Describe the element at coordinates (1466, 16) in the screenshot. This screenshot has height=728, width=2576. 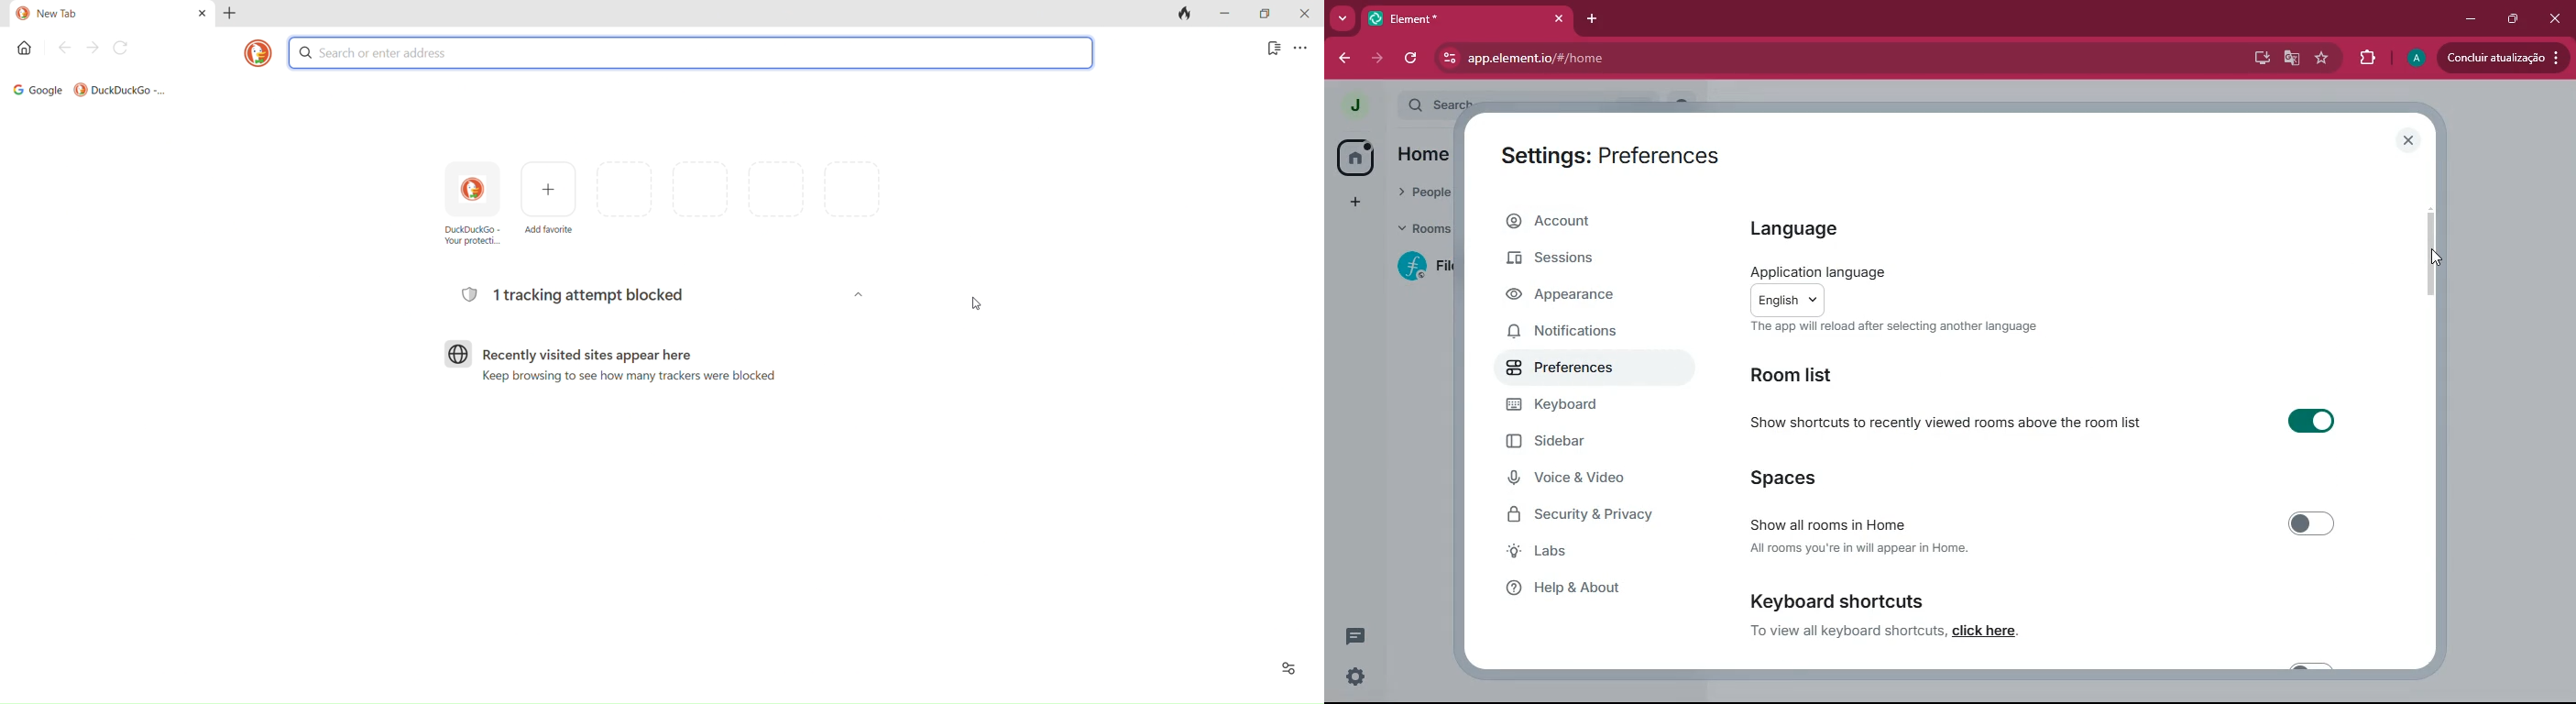
I see `element` at that location.